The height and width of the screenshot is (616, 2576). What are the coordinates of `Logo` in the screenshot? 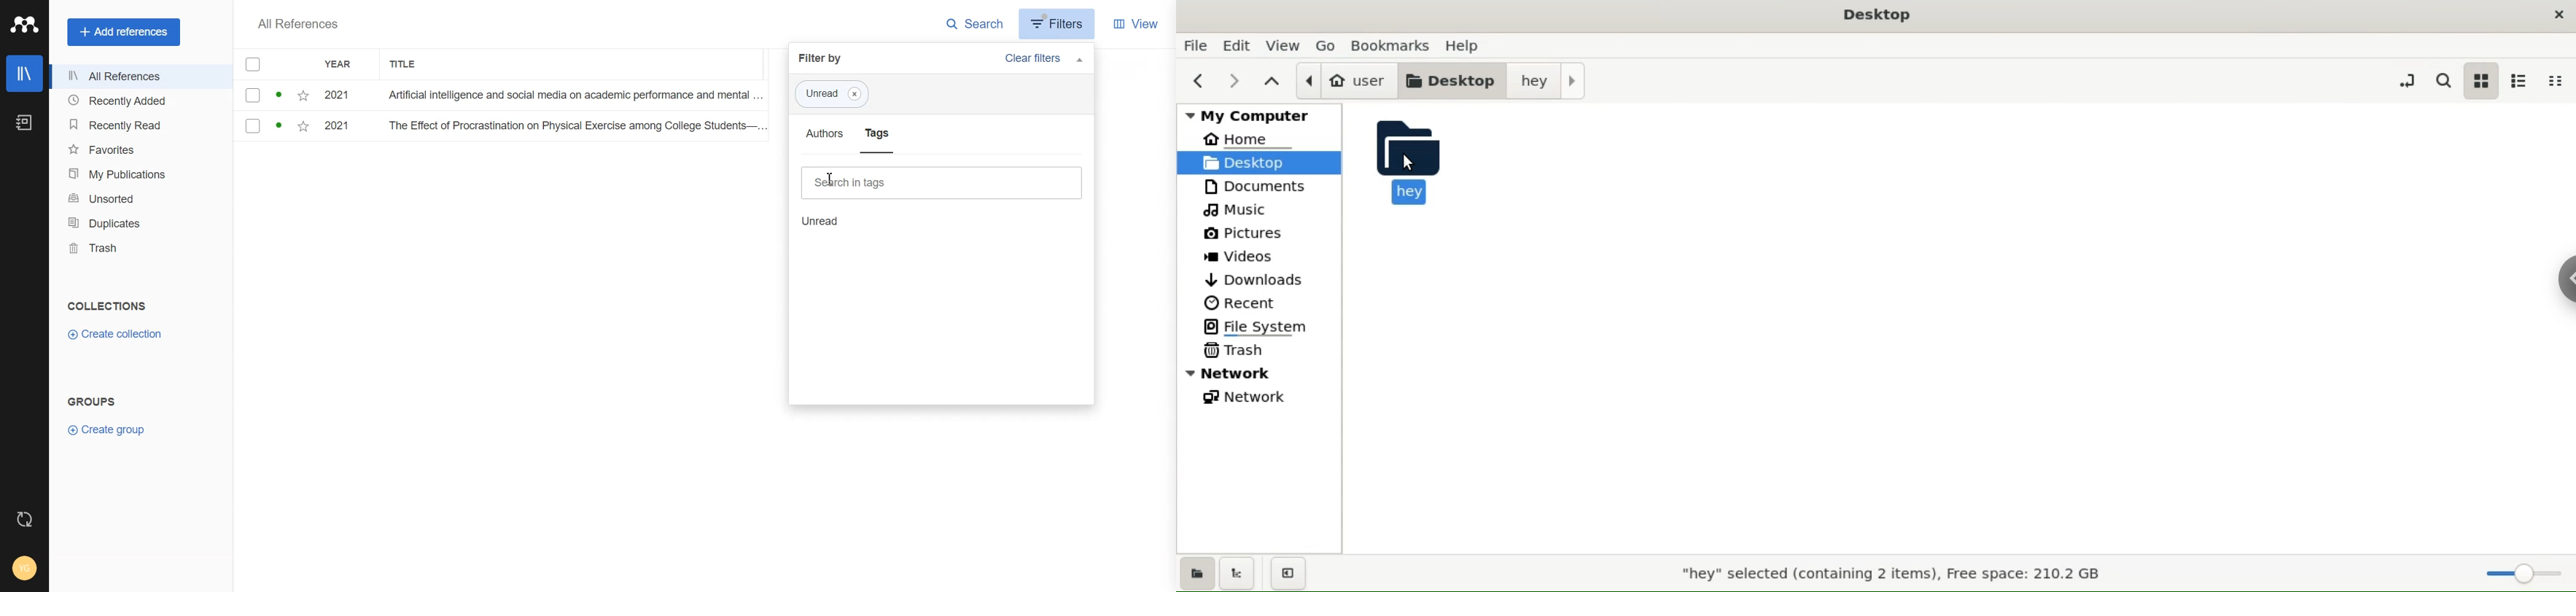 It's located at (25, 25).